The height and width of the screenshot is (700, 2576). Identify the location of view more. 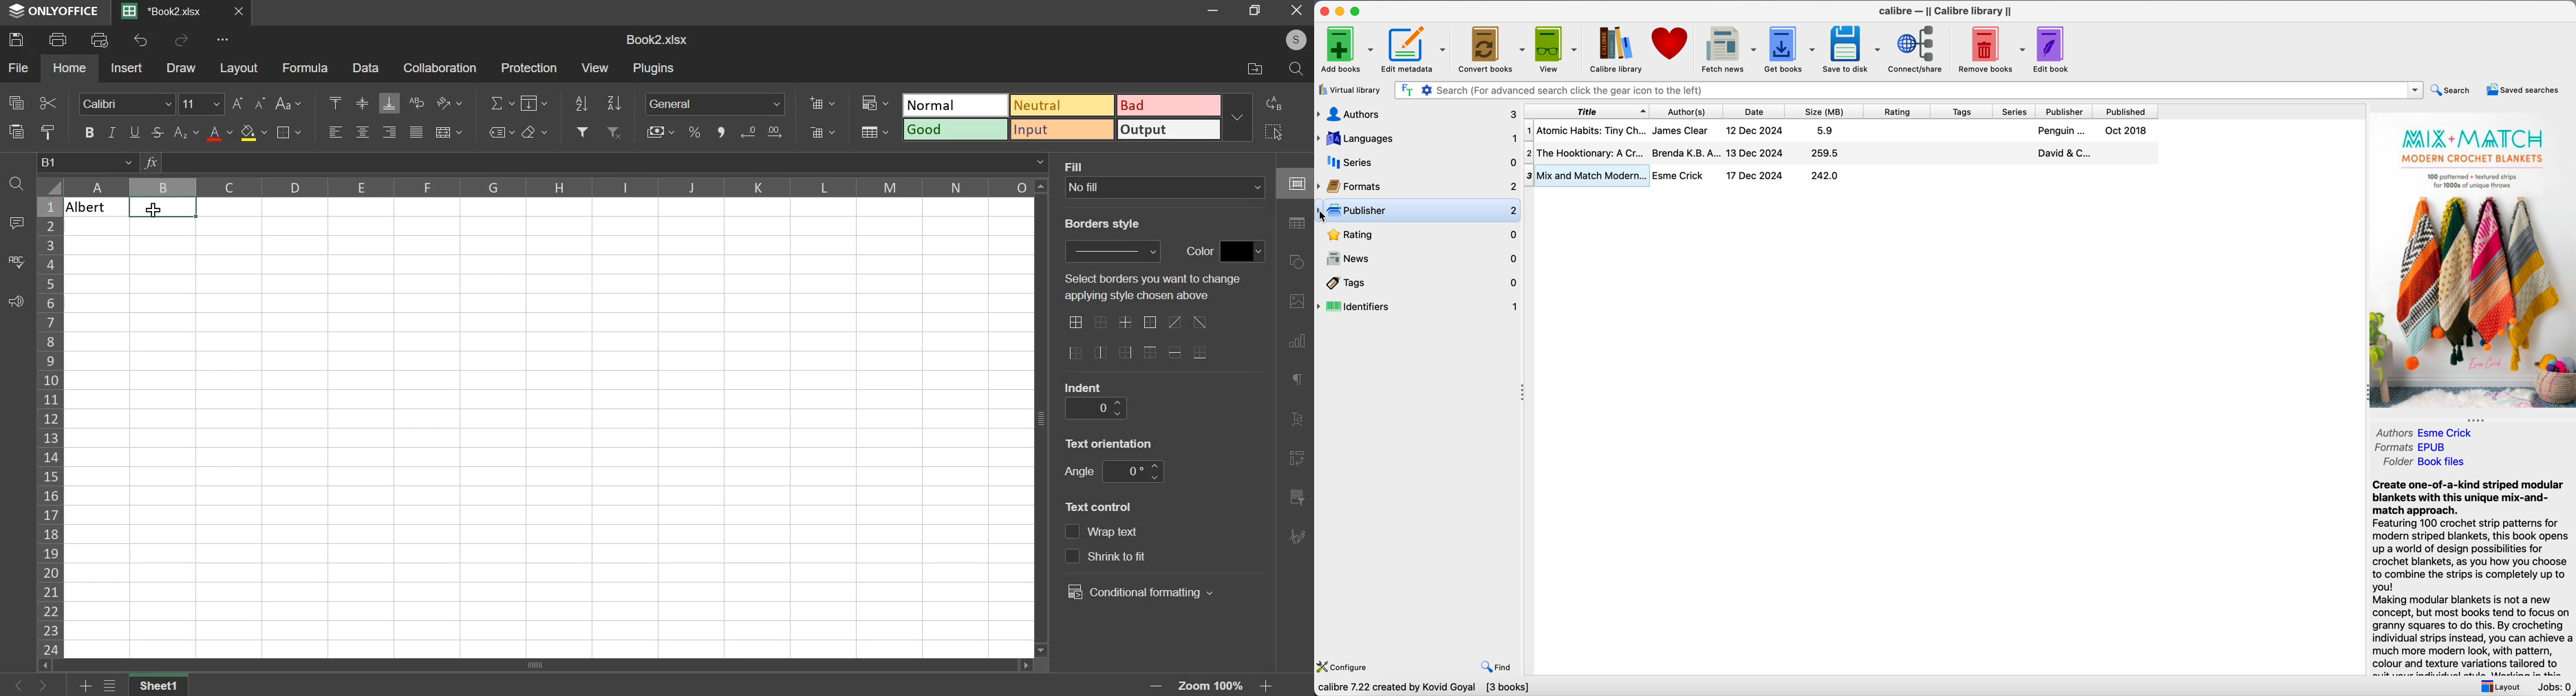
(224, 39).